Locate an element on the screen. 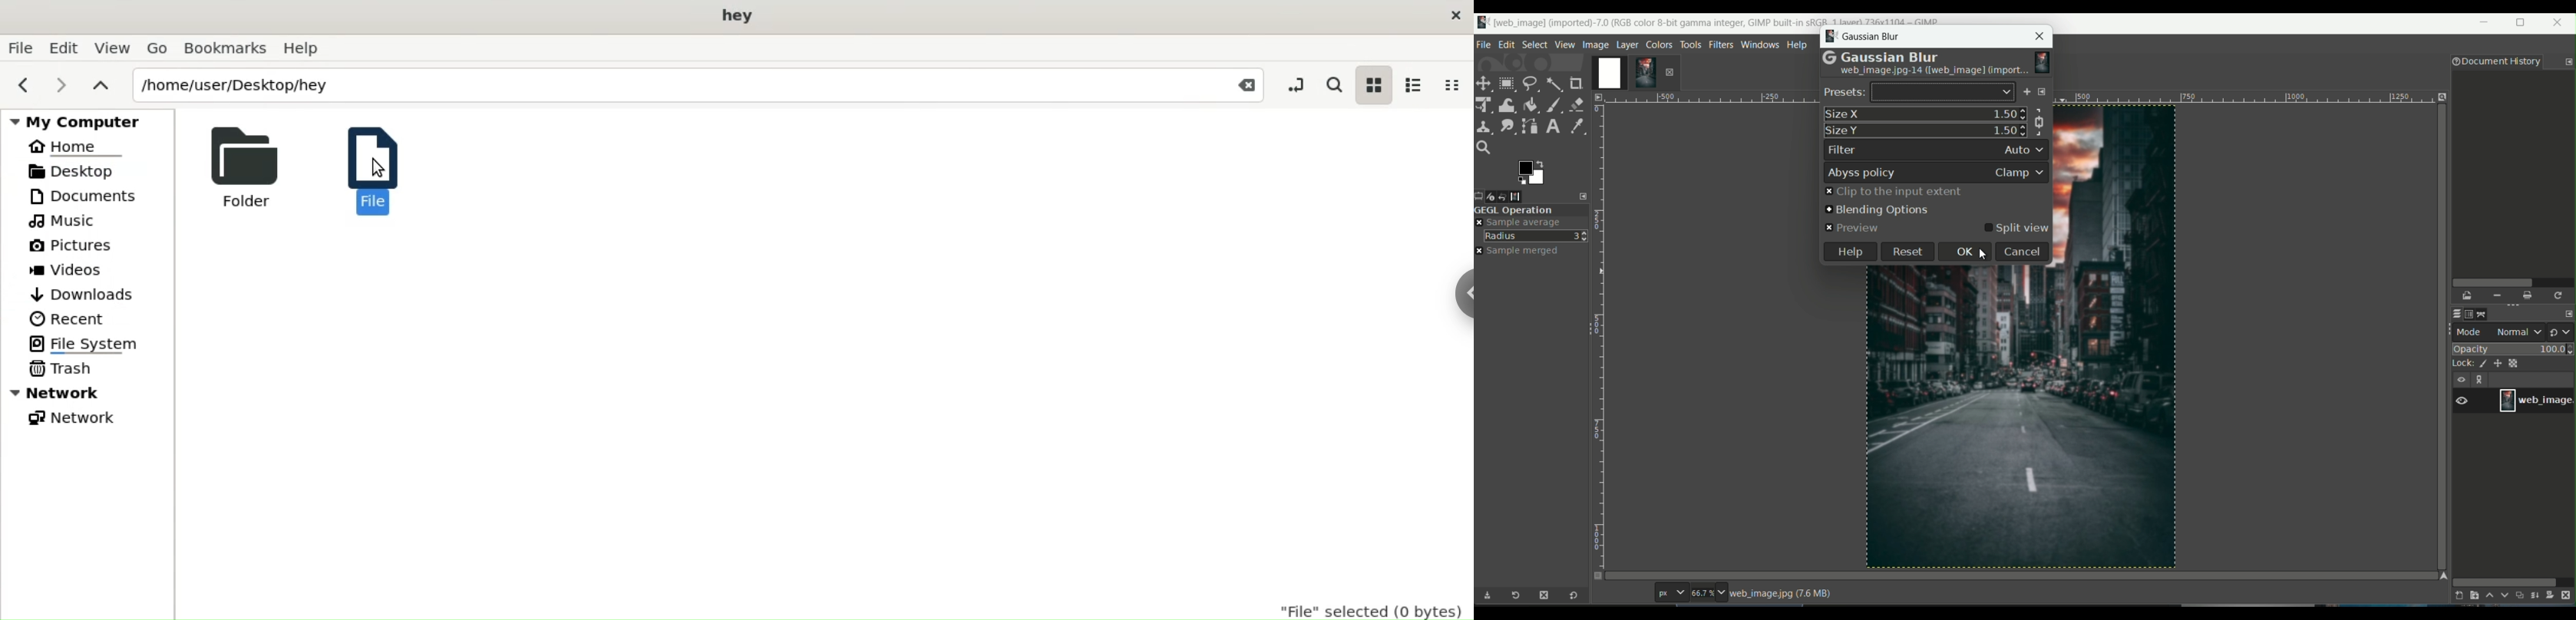 The height and width of the screenshot is (644, 2576). imported image name is located at coordinates (1933, 72).